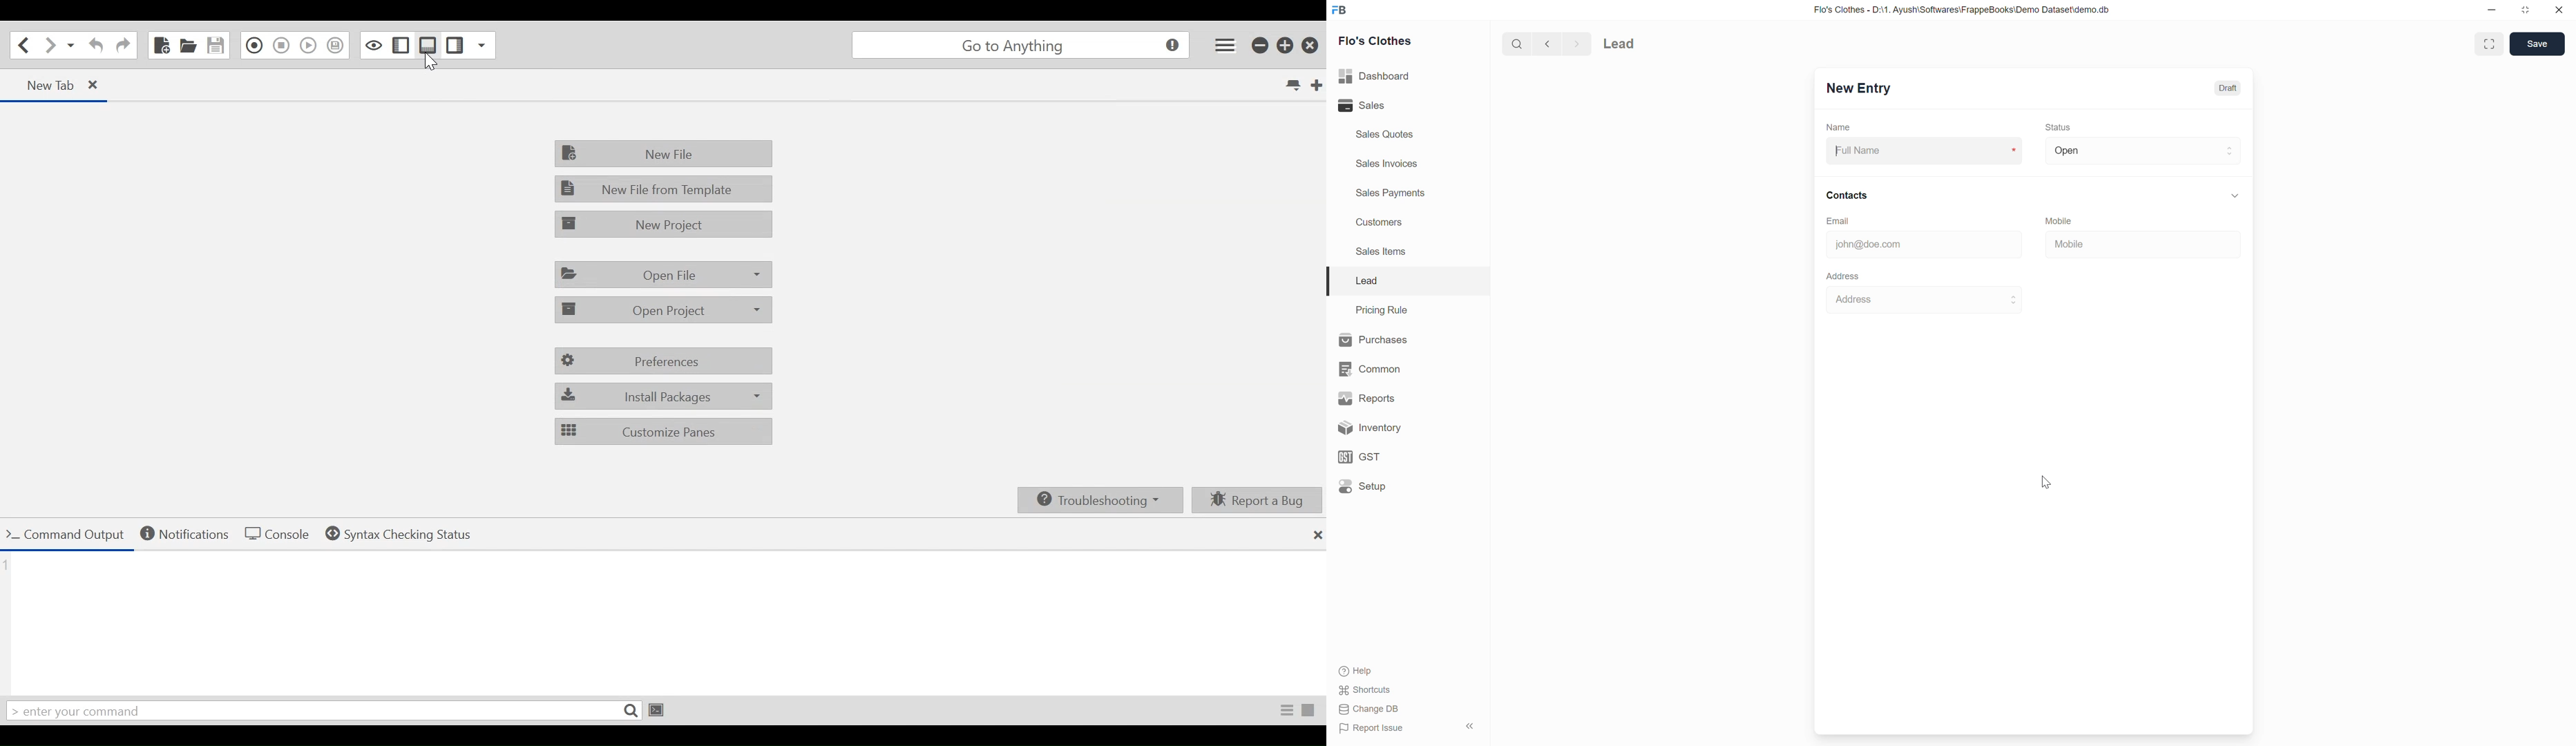 This screenshot has width=2576, height=756. Describe the element at coordinates (1380, 309) in the screenshot. I see `Pricing Rule` at that location.